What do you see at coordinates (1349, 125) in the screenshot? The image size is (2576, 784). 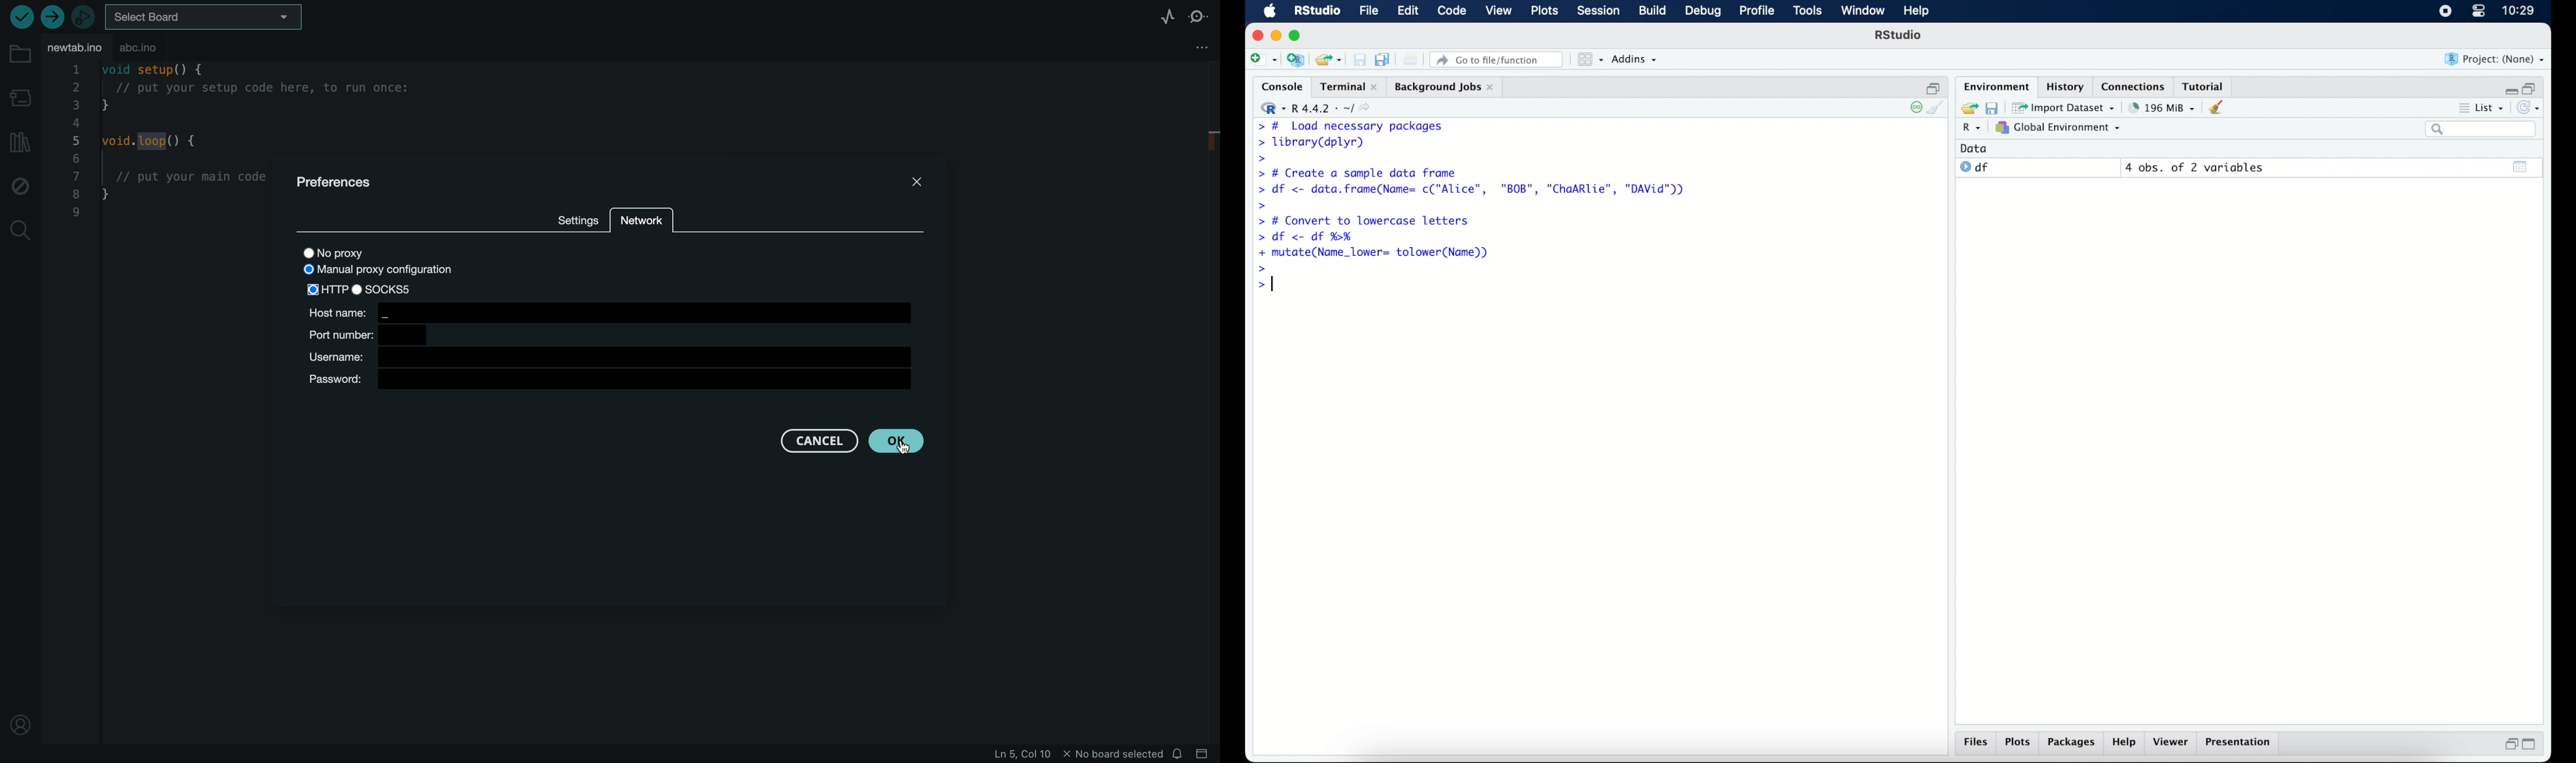 I see `> # Load necessary packages|` at bounding box center [1349, 125].